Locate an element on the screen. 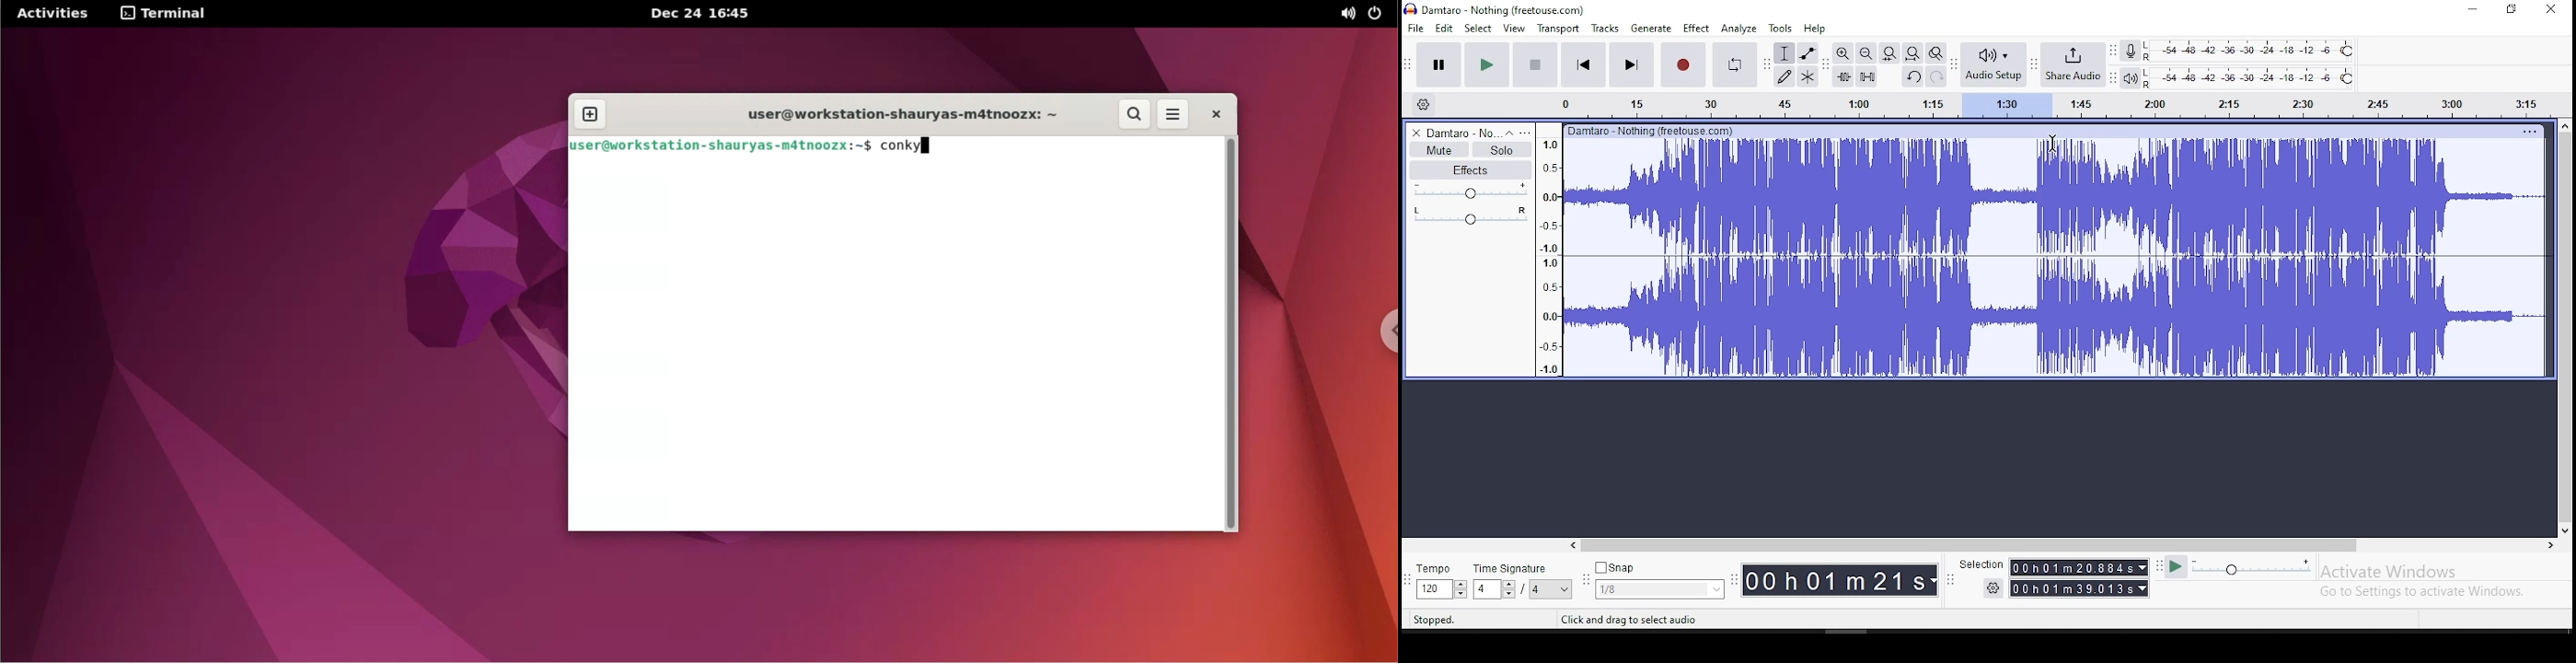 The width and height of the screenshot is (2576, 672). record is located at coordinates (1681, 64).